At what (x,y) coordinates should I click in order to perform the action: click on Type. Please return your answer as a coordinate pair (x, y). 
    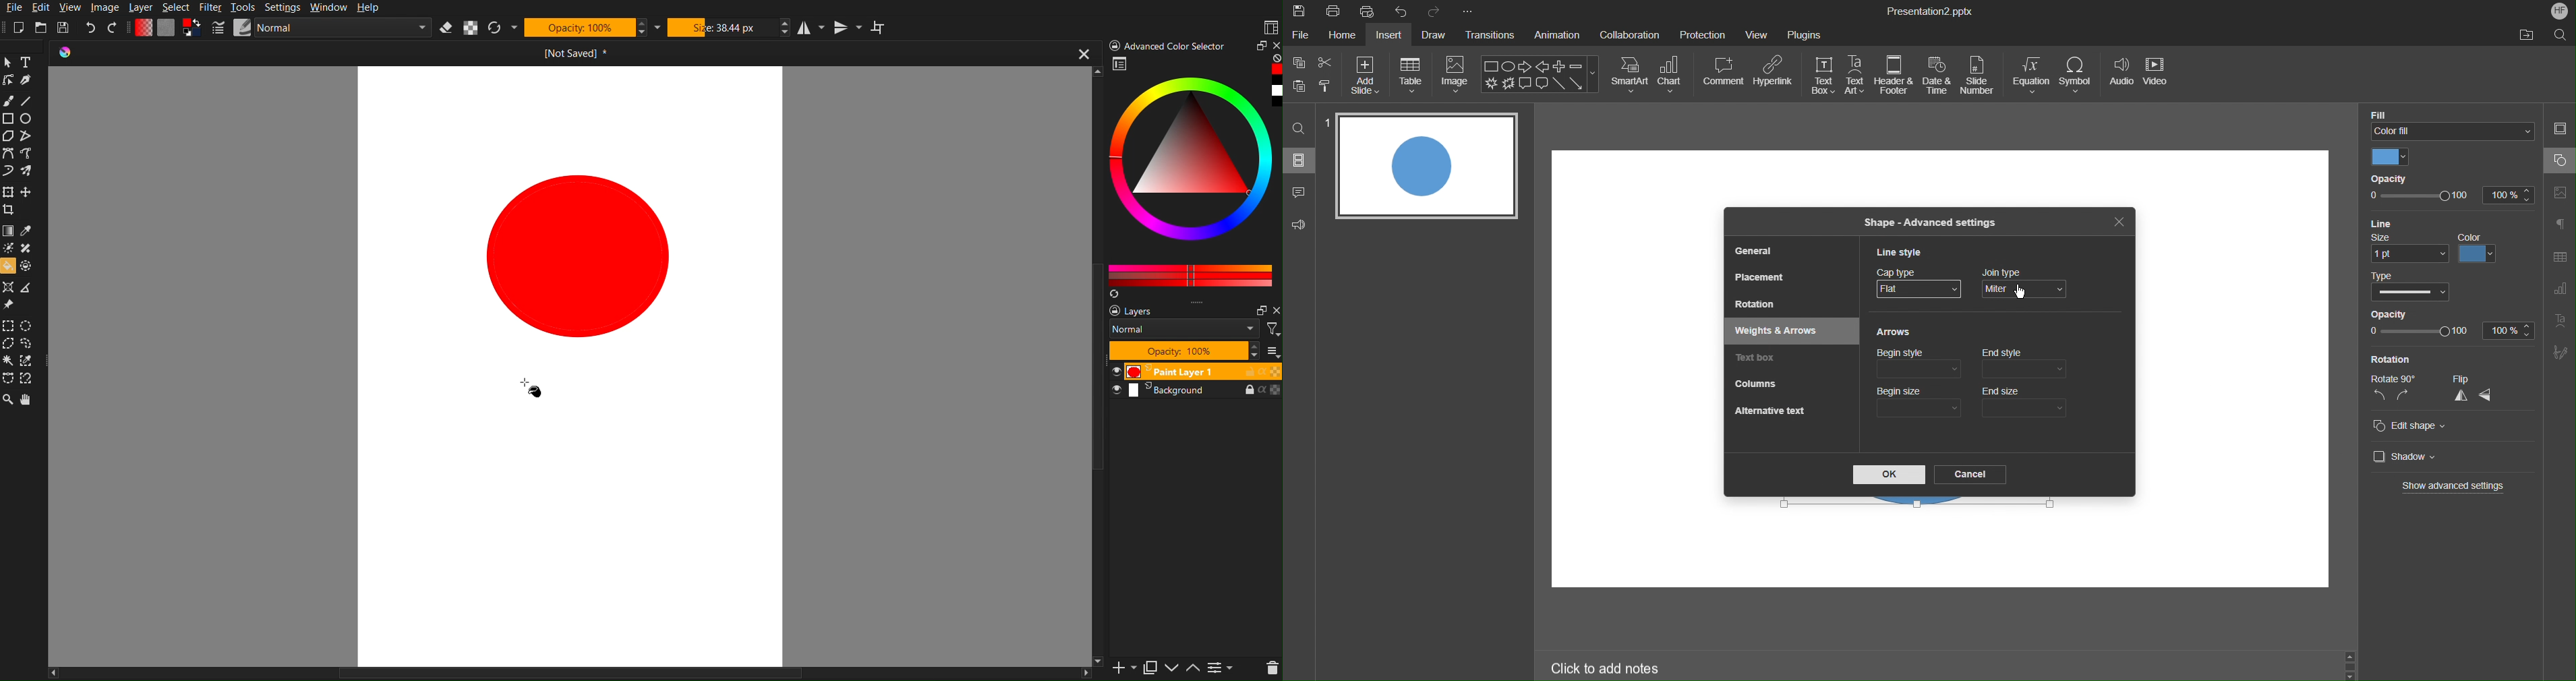
    Looking at the image, I should click on (2412, 287).